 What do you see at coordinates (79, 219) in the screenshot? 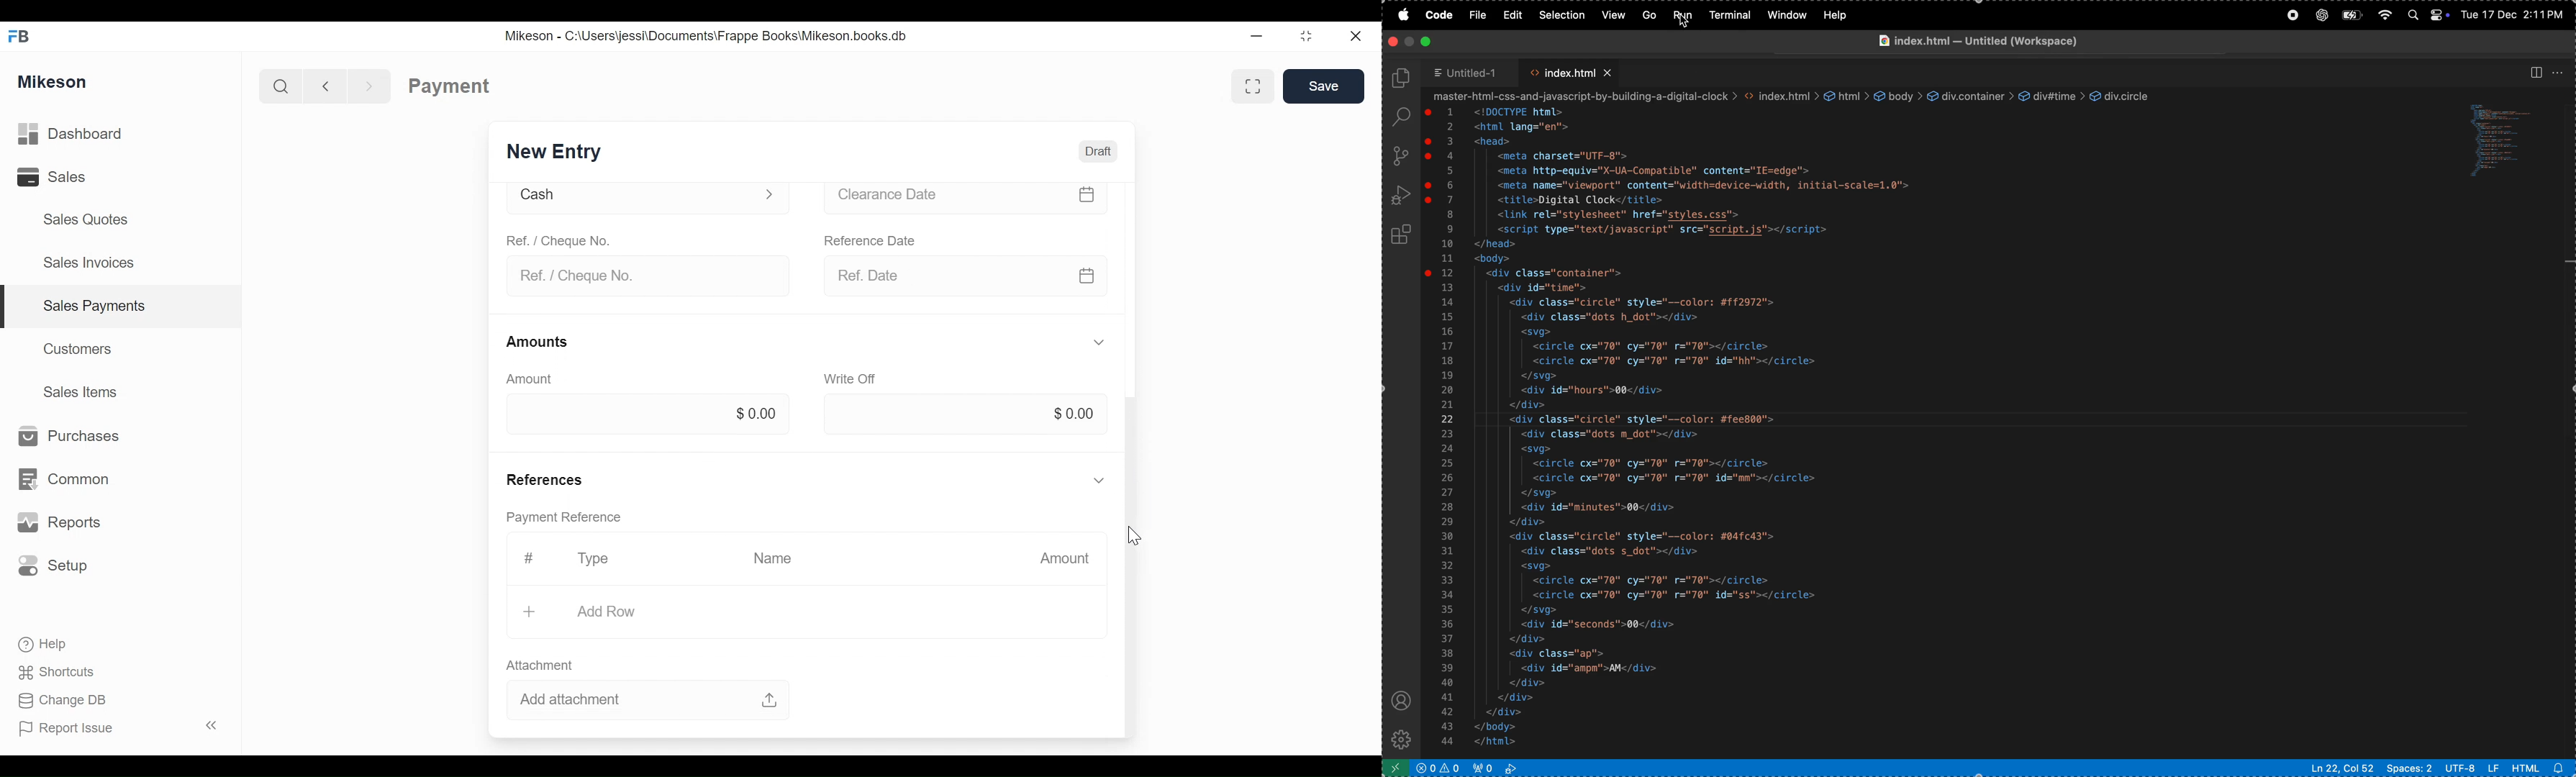
I see `Sales Quotes` at bounding box center [79, 219].